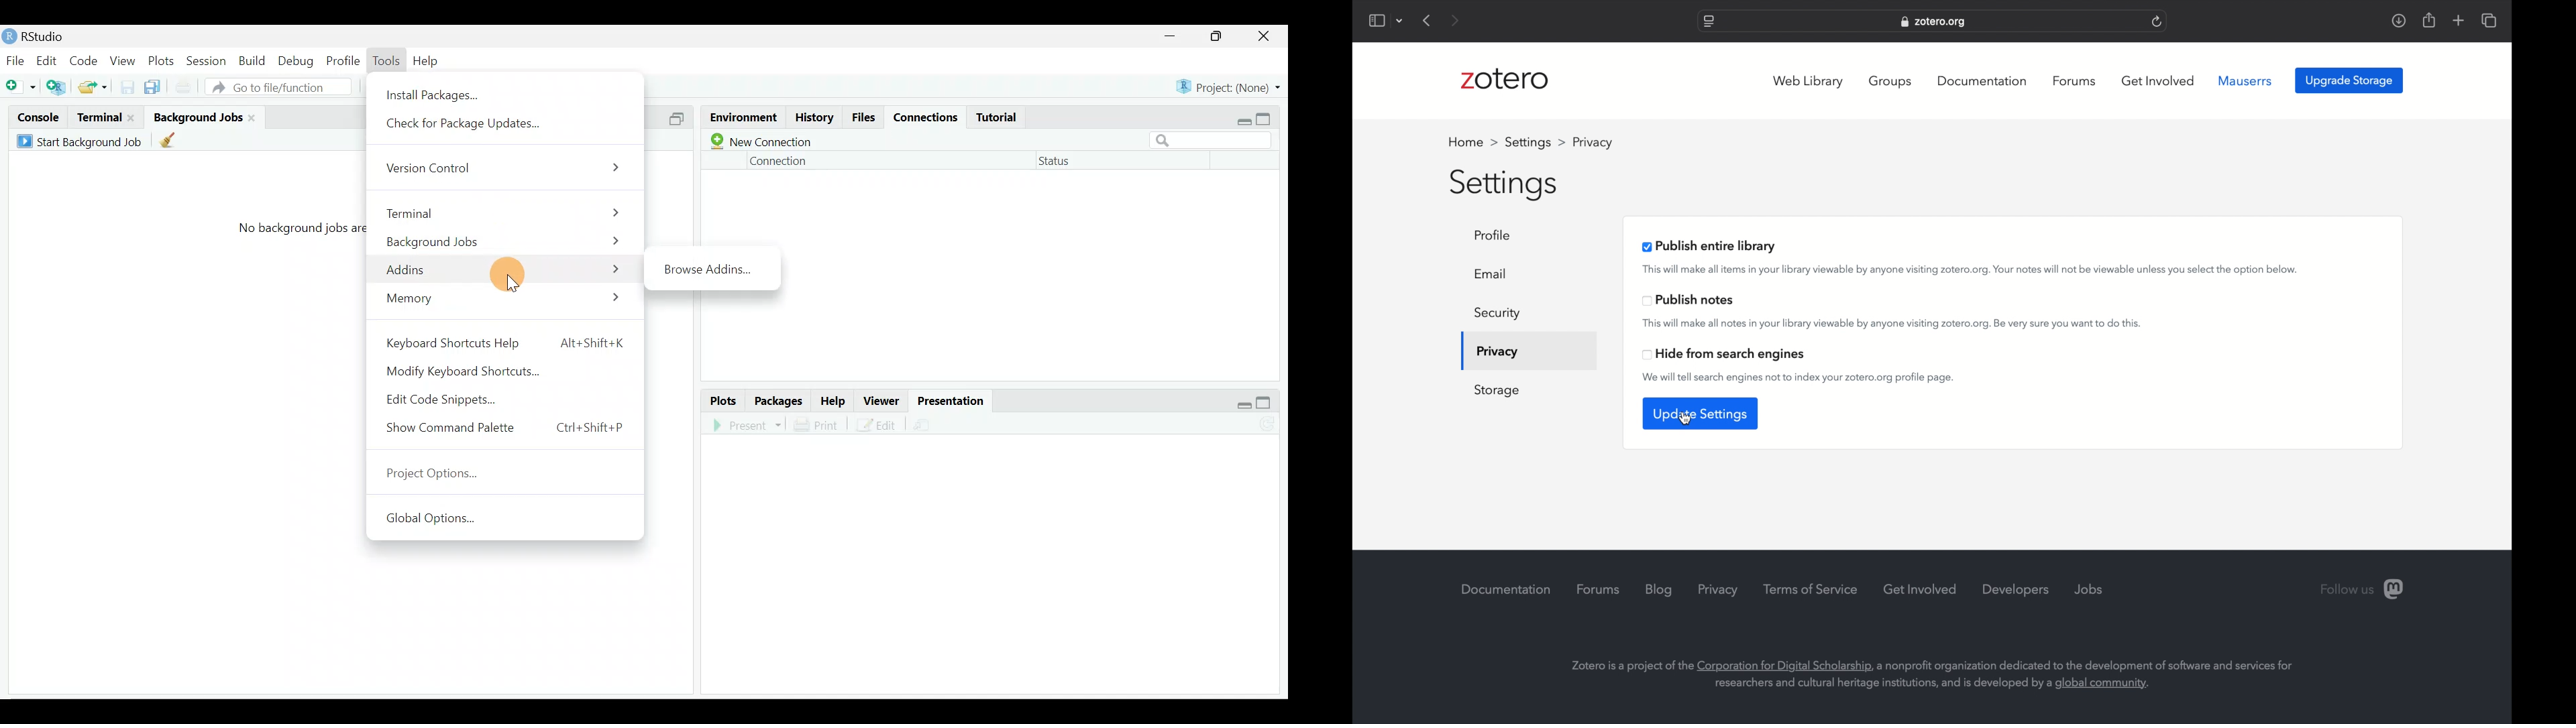 Image resolution: width=2576 pixels, height=728 pixels. What do you see at coordinates (1684, 418) in the screenshot?
I see `cursor` at bounding box center [1684, 418].